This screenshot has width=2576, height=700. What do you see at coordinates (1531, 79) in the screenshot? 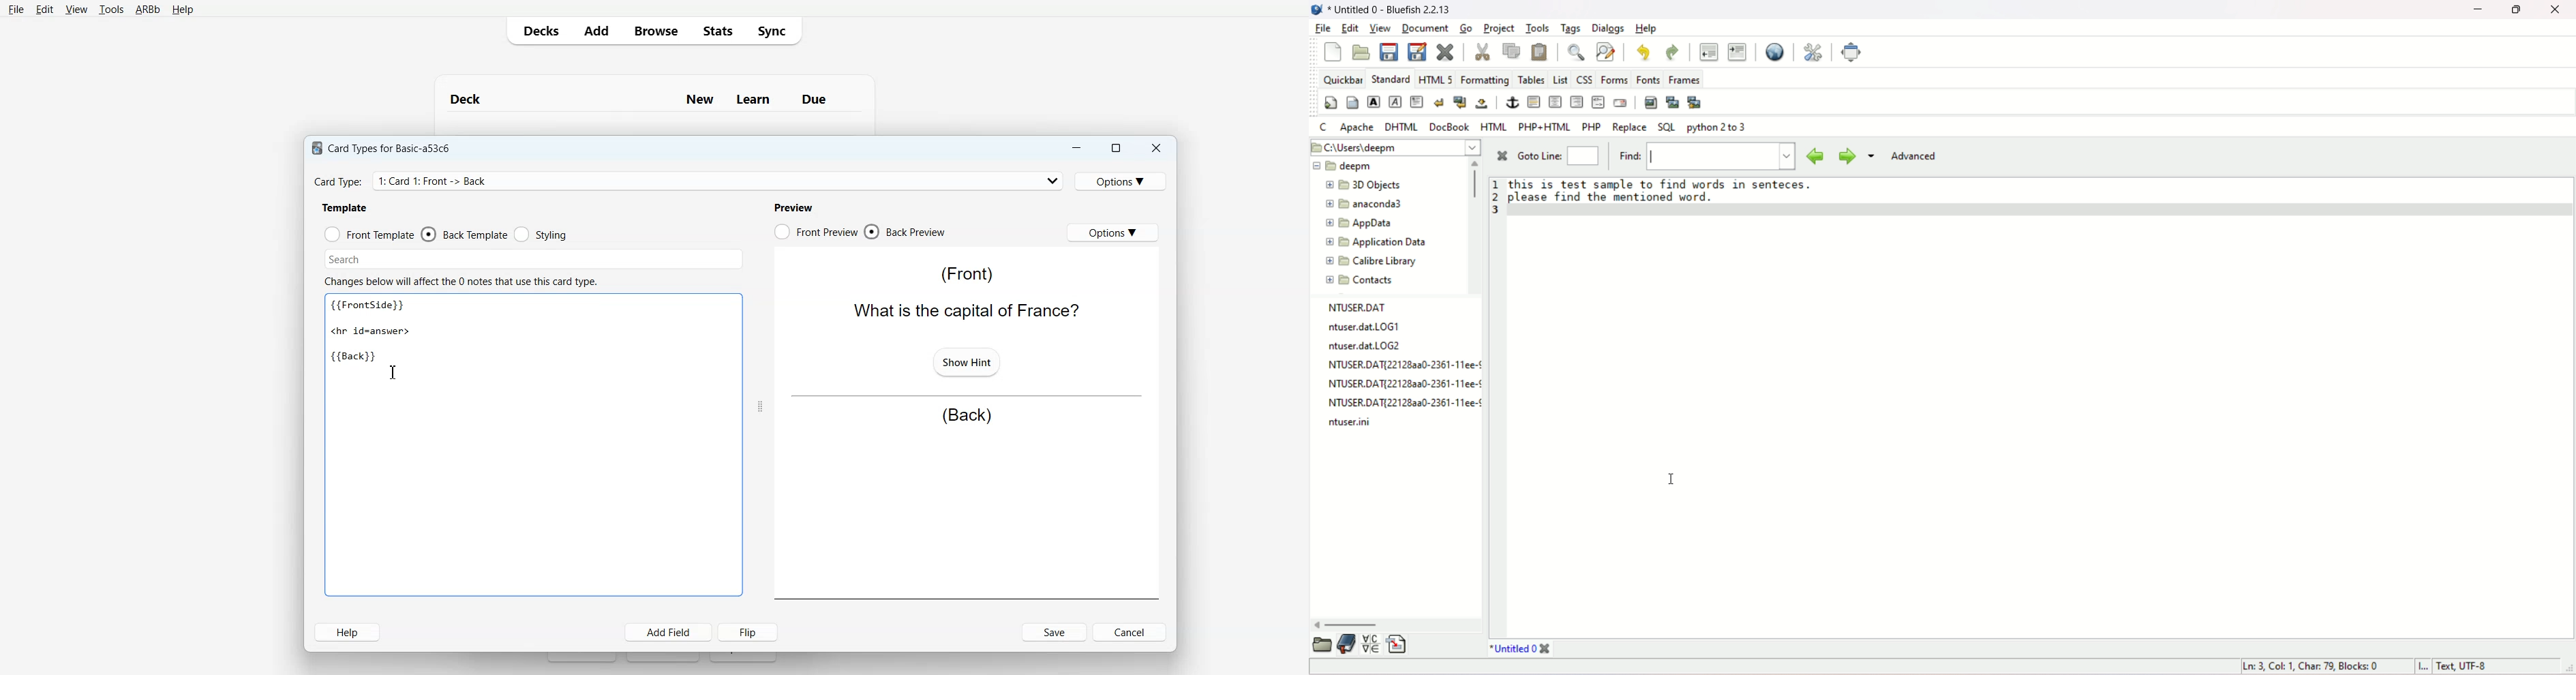
I see `tables` at bounding box center [1531, 79].